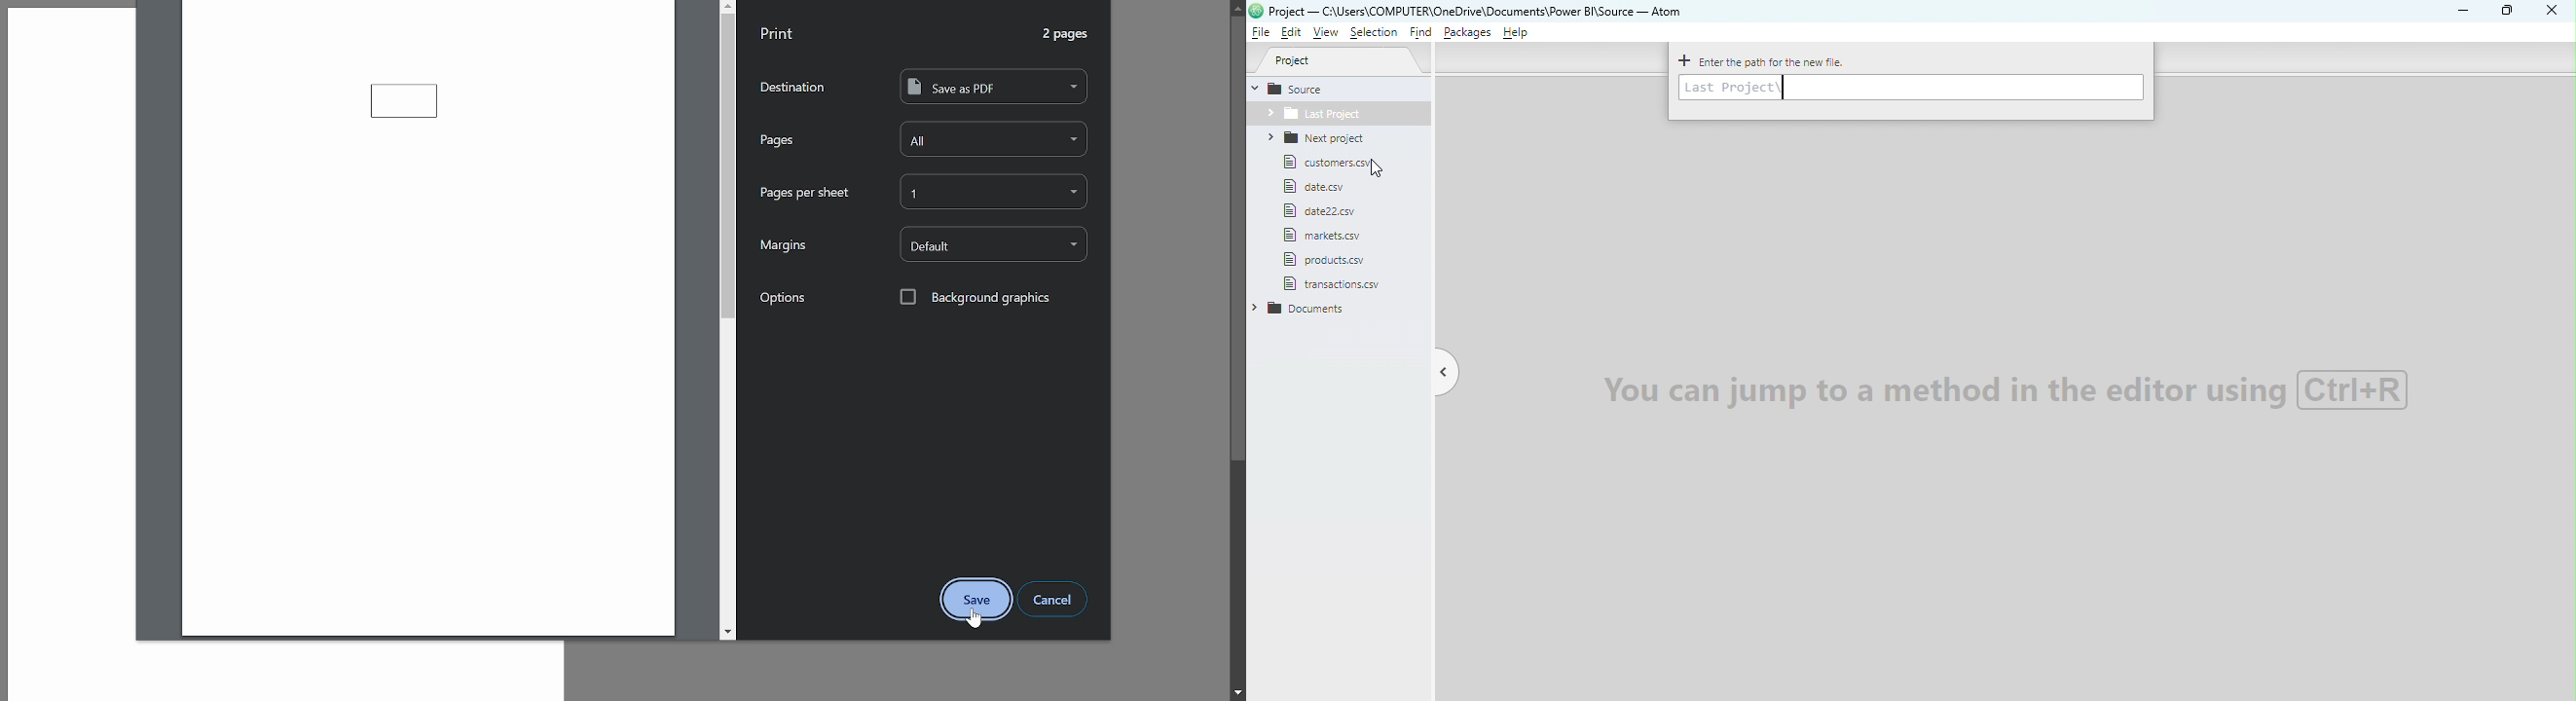 The width and height of the screenshot is (2576, 728). Describe the element at coordinates (792, 83) in the screenshot. I see `destination` at that location.